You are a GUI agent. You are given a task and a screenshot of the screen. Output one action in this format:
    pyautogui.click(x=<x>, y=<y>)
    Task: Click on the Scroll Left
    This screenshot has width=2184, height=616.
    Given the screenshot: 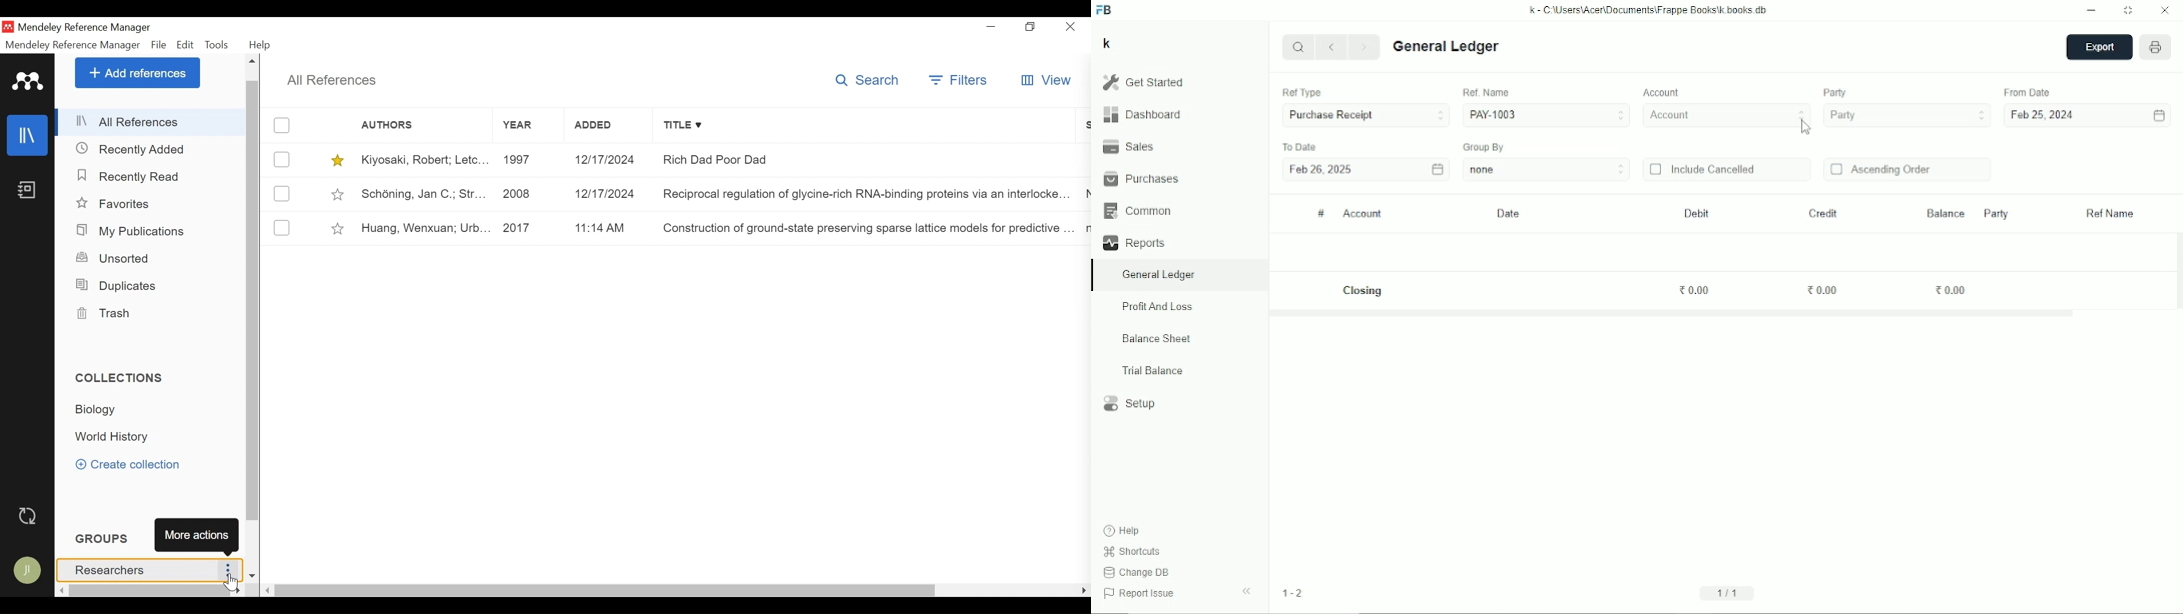 What is the action you would take?
    pyautogui.click(x=1085, y=591)
    